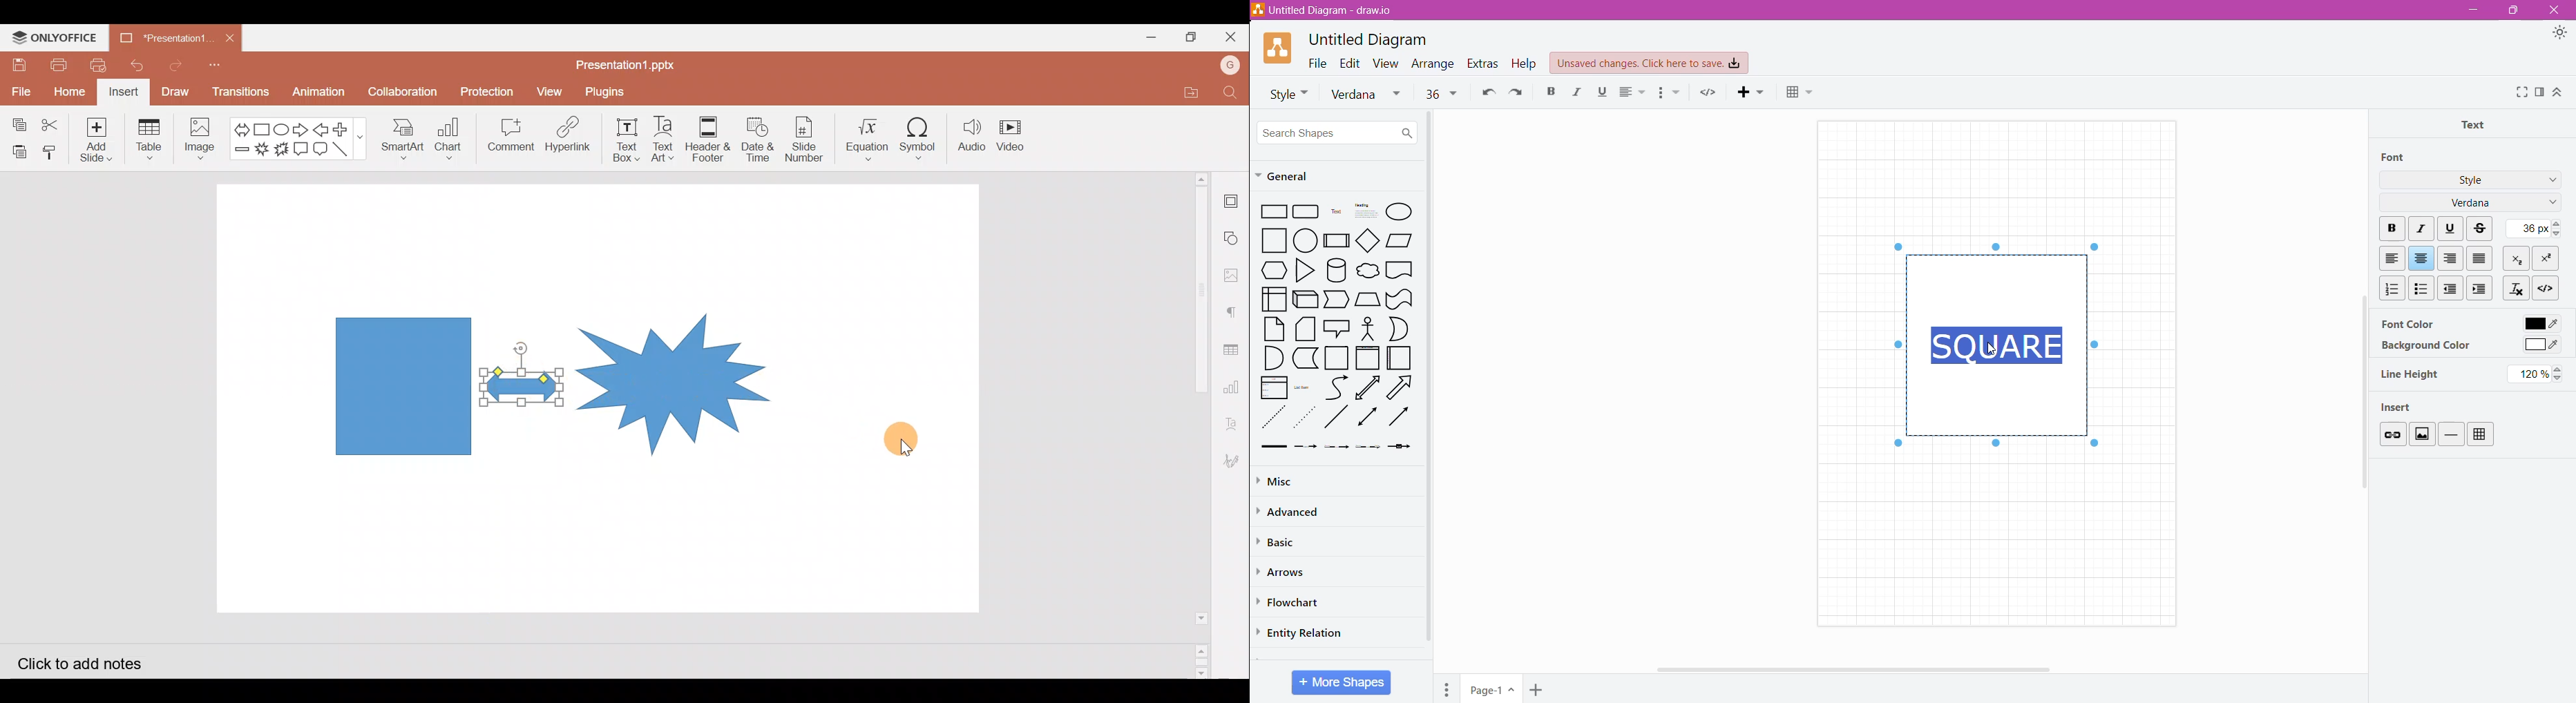 The image size is (2576, 728). I want to click on Dashed Arrow , so click(1305, 445).